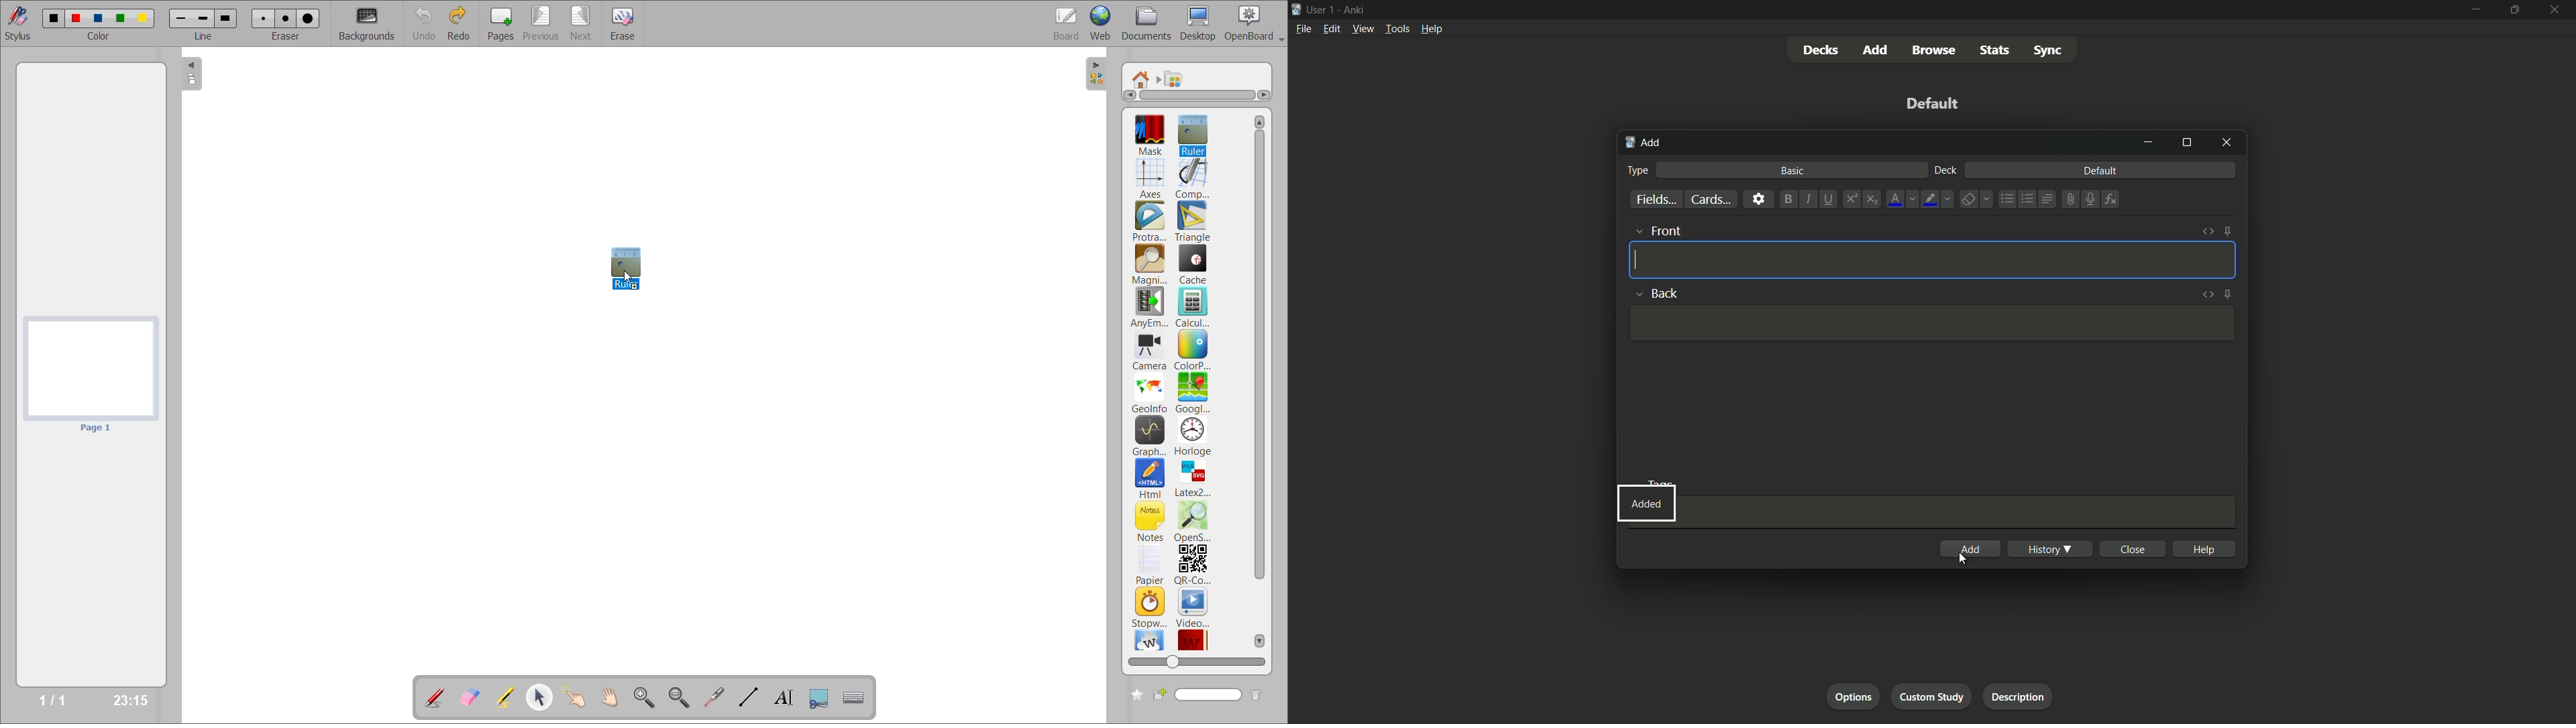  What do you see at coordinates (1153, 134) in the screenshot?
I see `mask` at bounding box center [1153, 134].